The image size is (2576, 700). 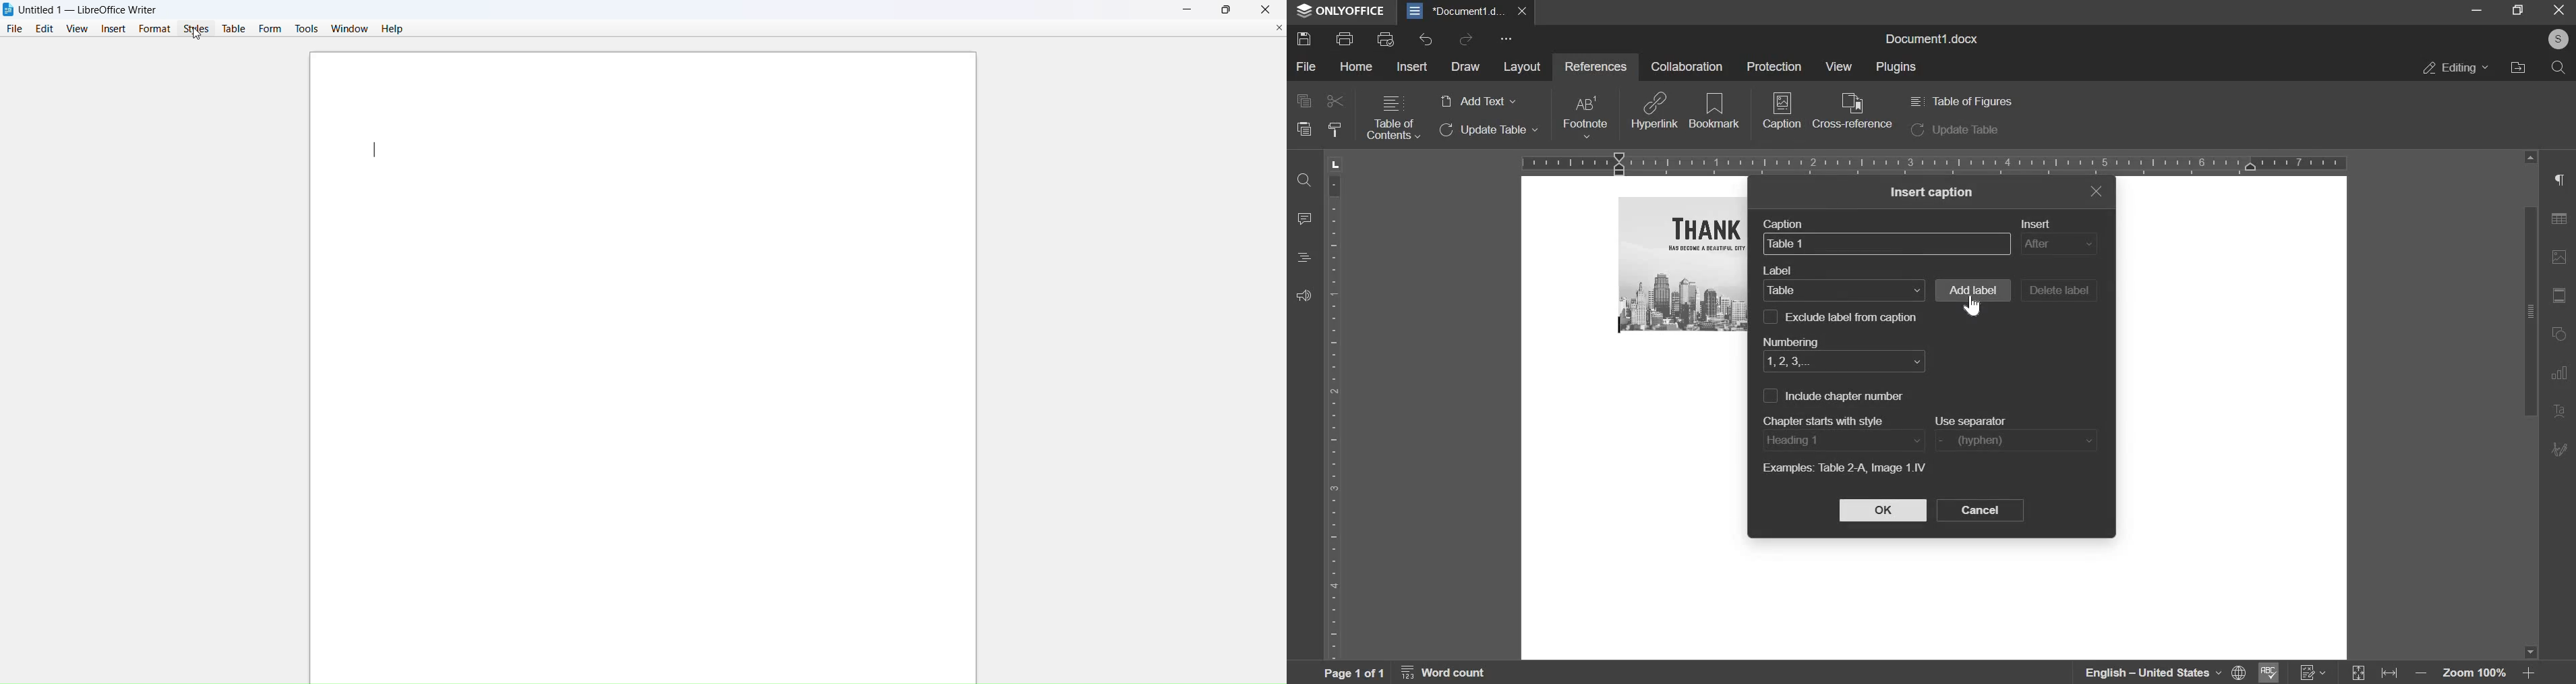 I want to click on heading, so click(x=1842, y=440).